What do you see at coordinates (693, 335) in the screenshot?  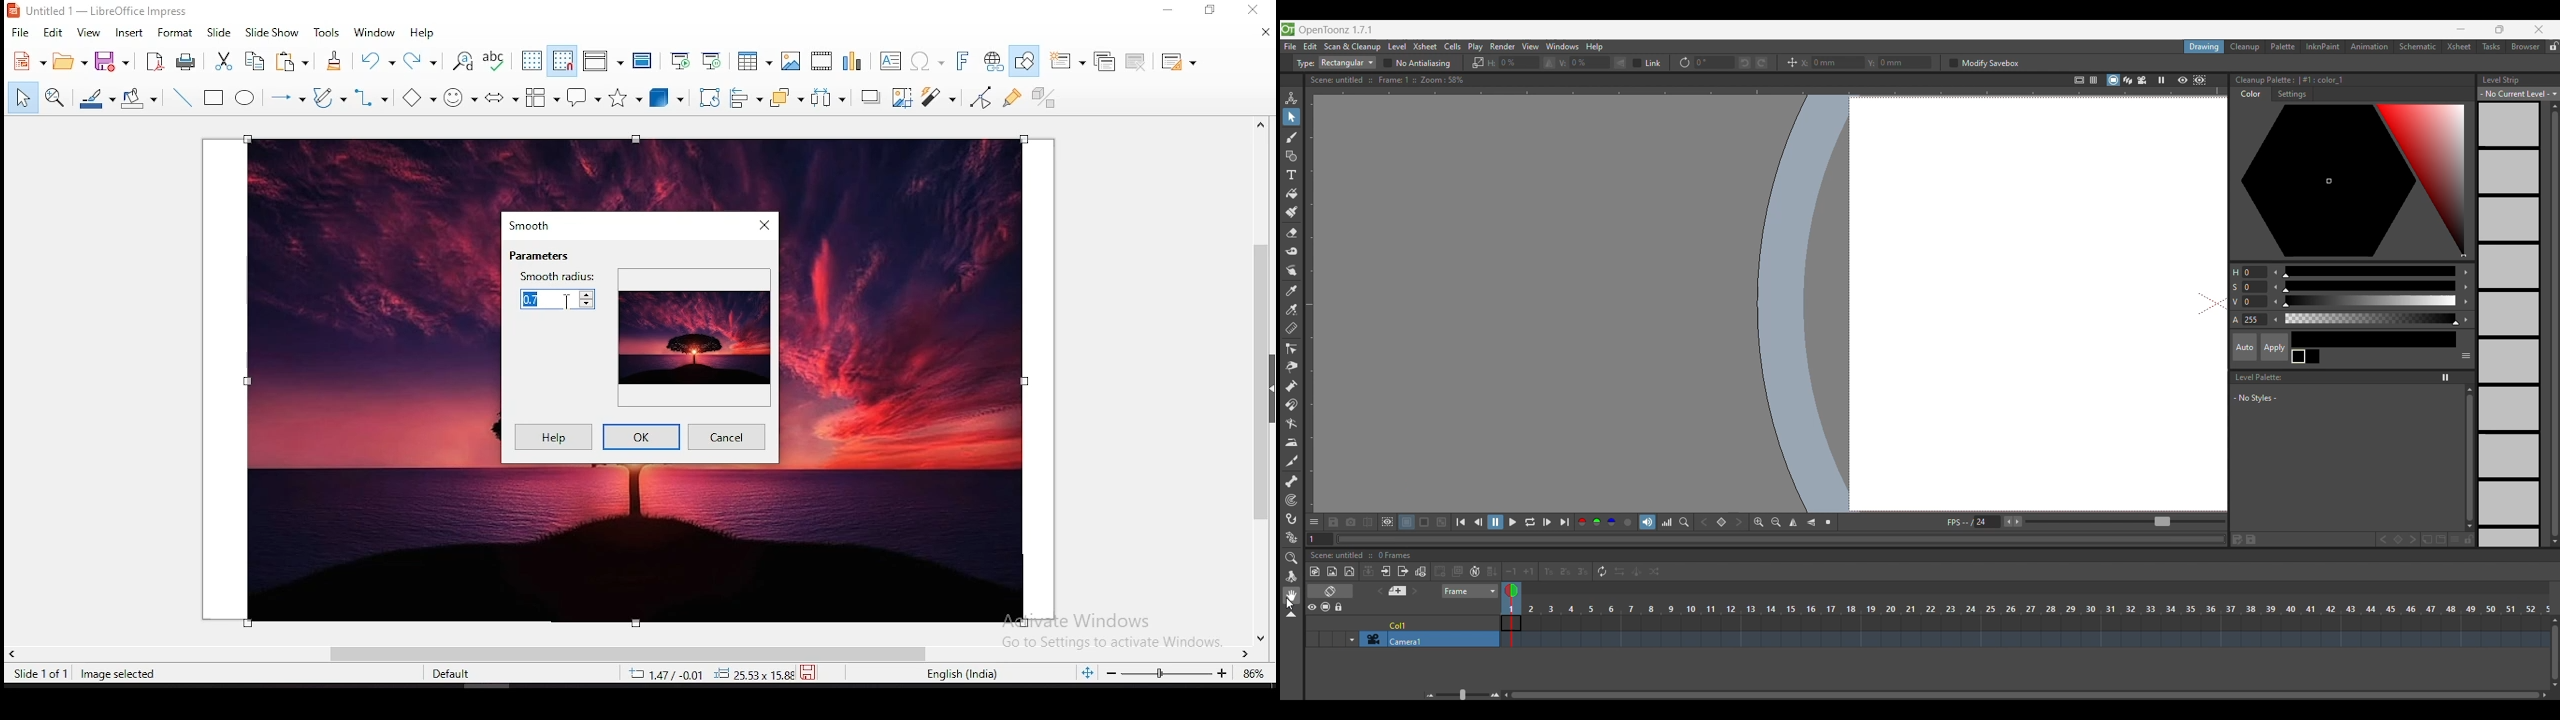 I see `preview` at bounding box center [693, 335].